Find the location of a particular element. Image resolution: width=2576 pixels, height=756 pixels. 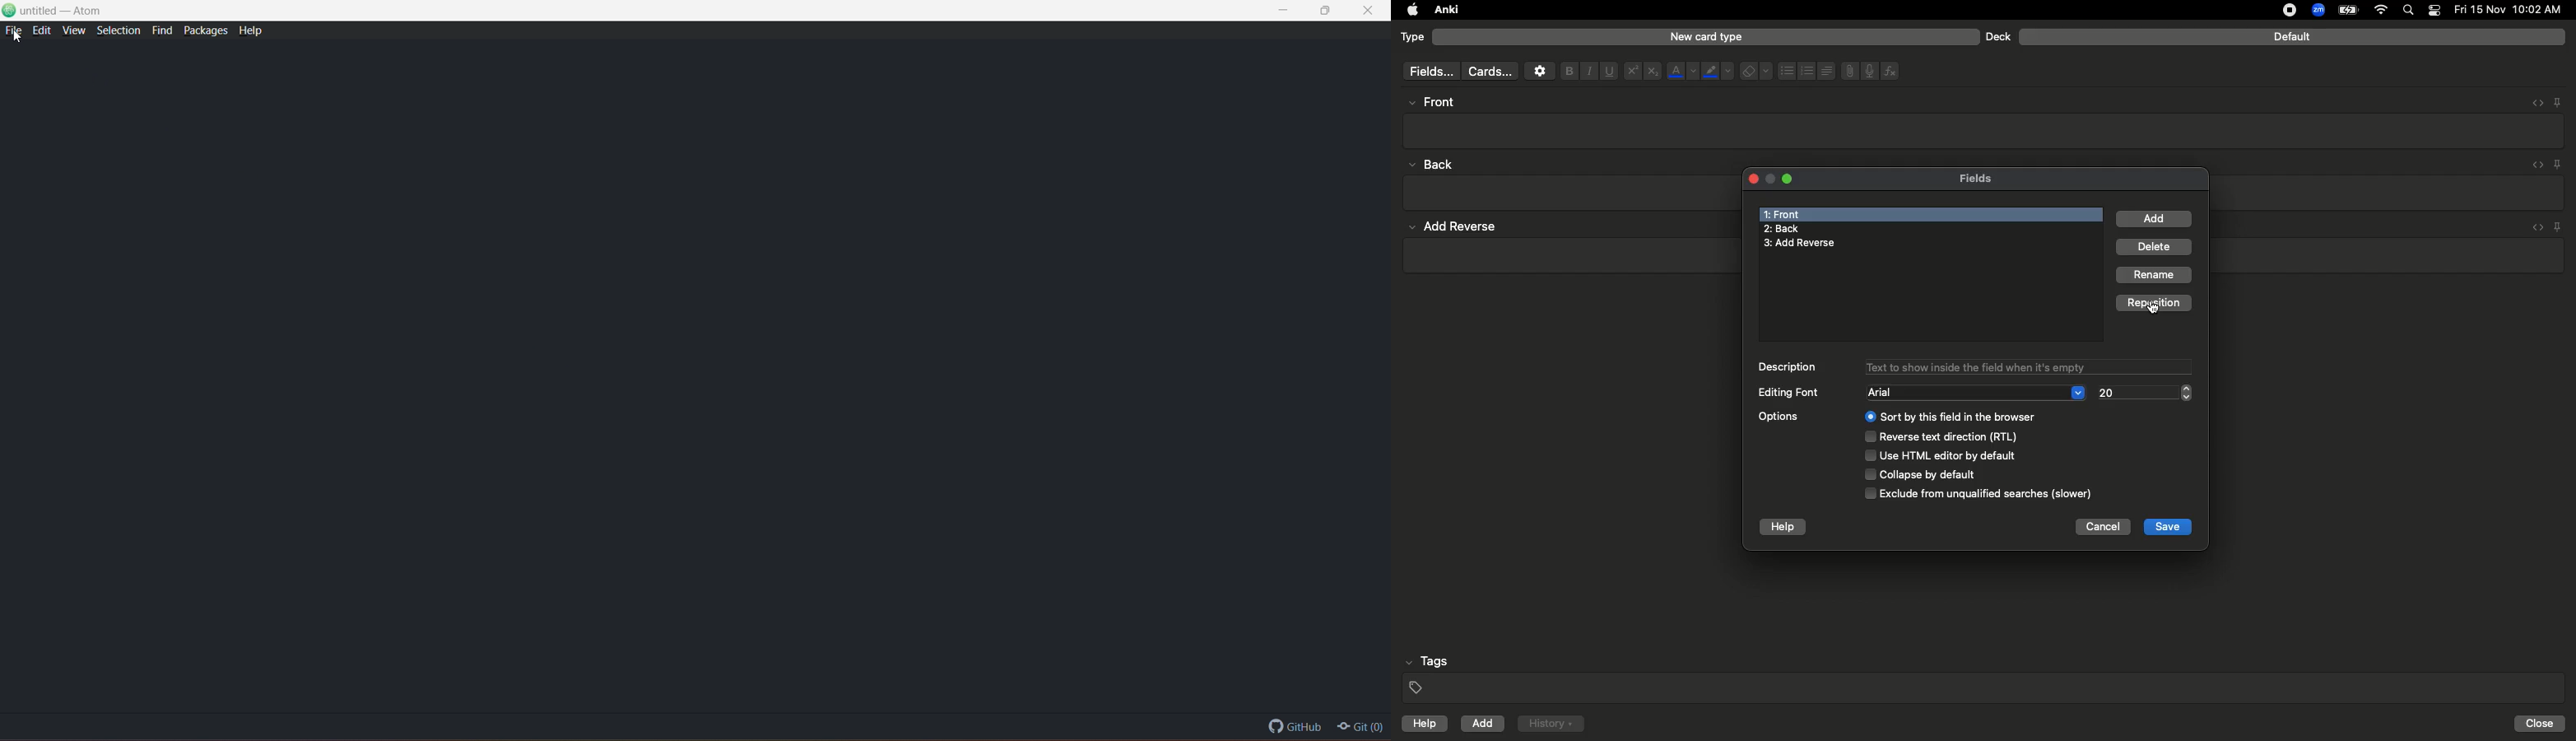

Italics is located at coordinates (1587, 72).